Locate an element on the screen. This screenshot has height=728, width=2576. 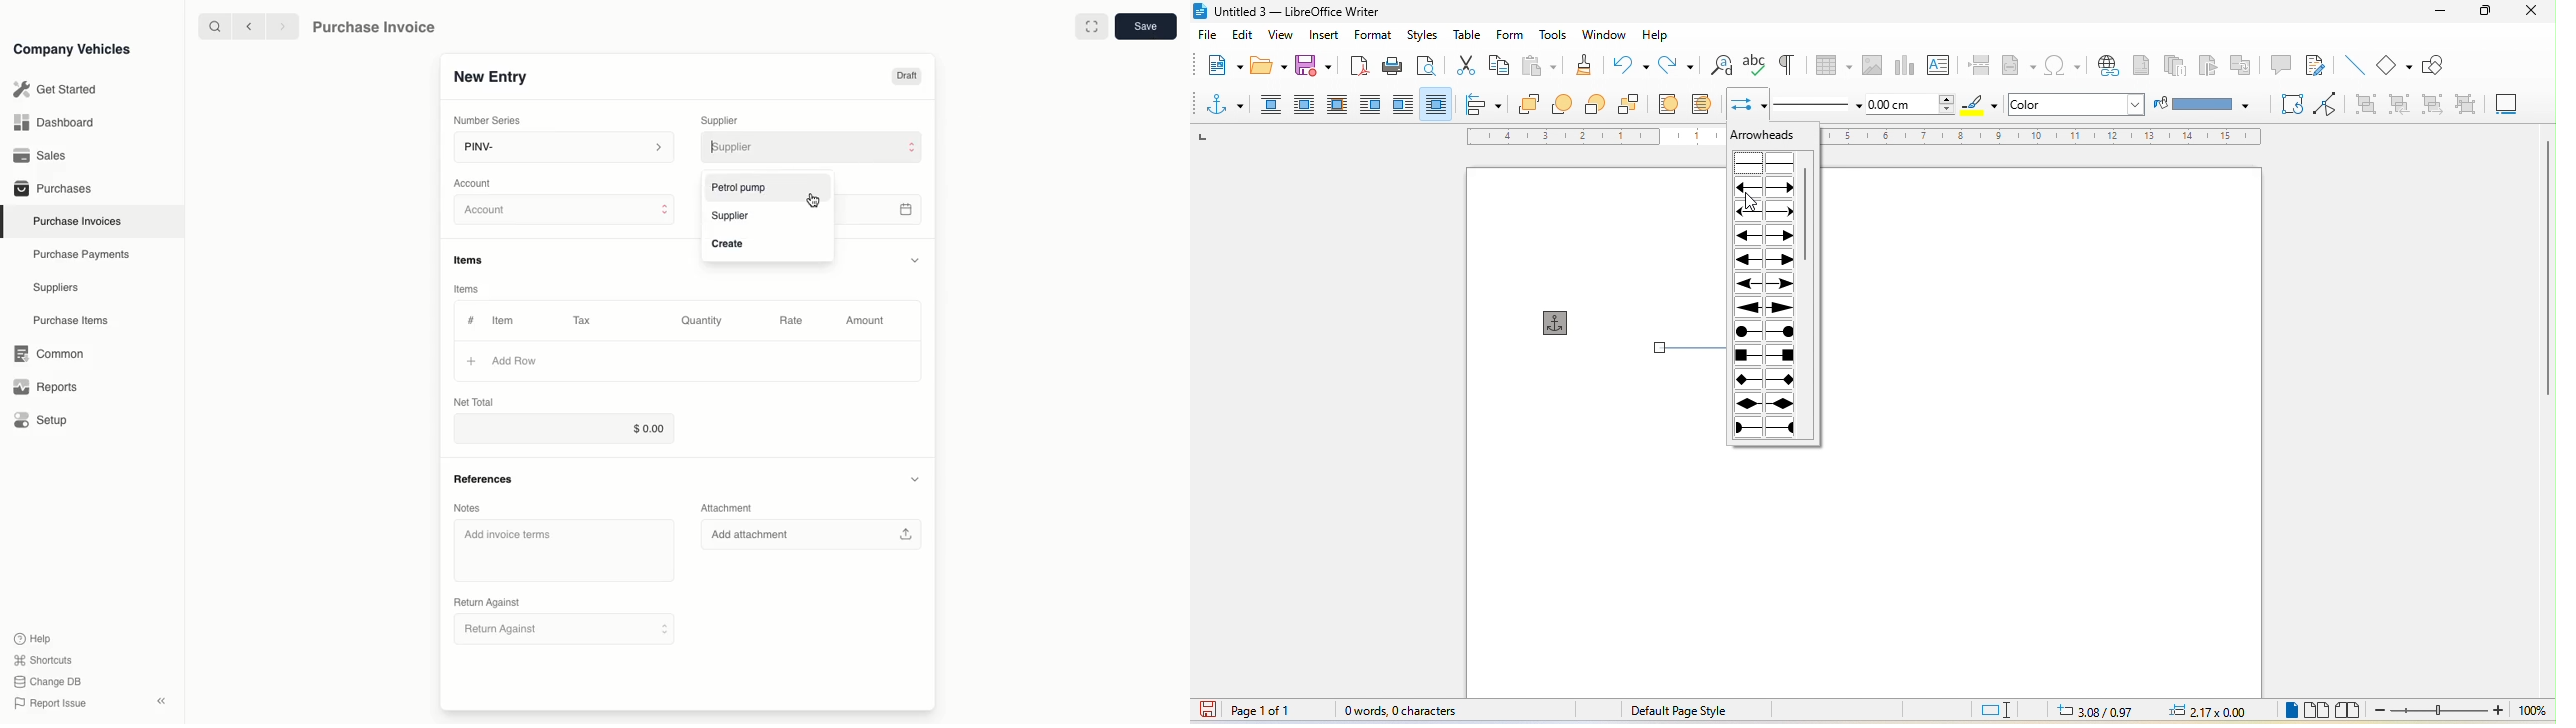
Sales is located at coordinates (40, 155).